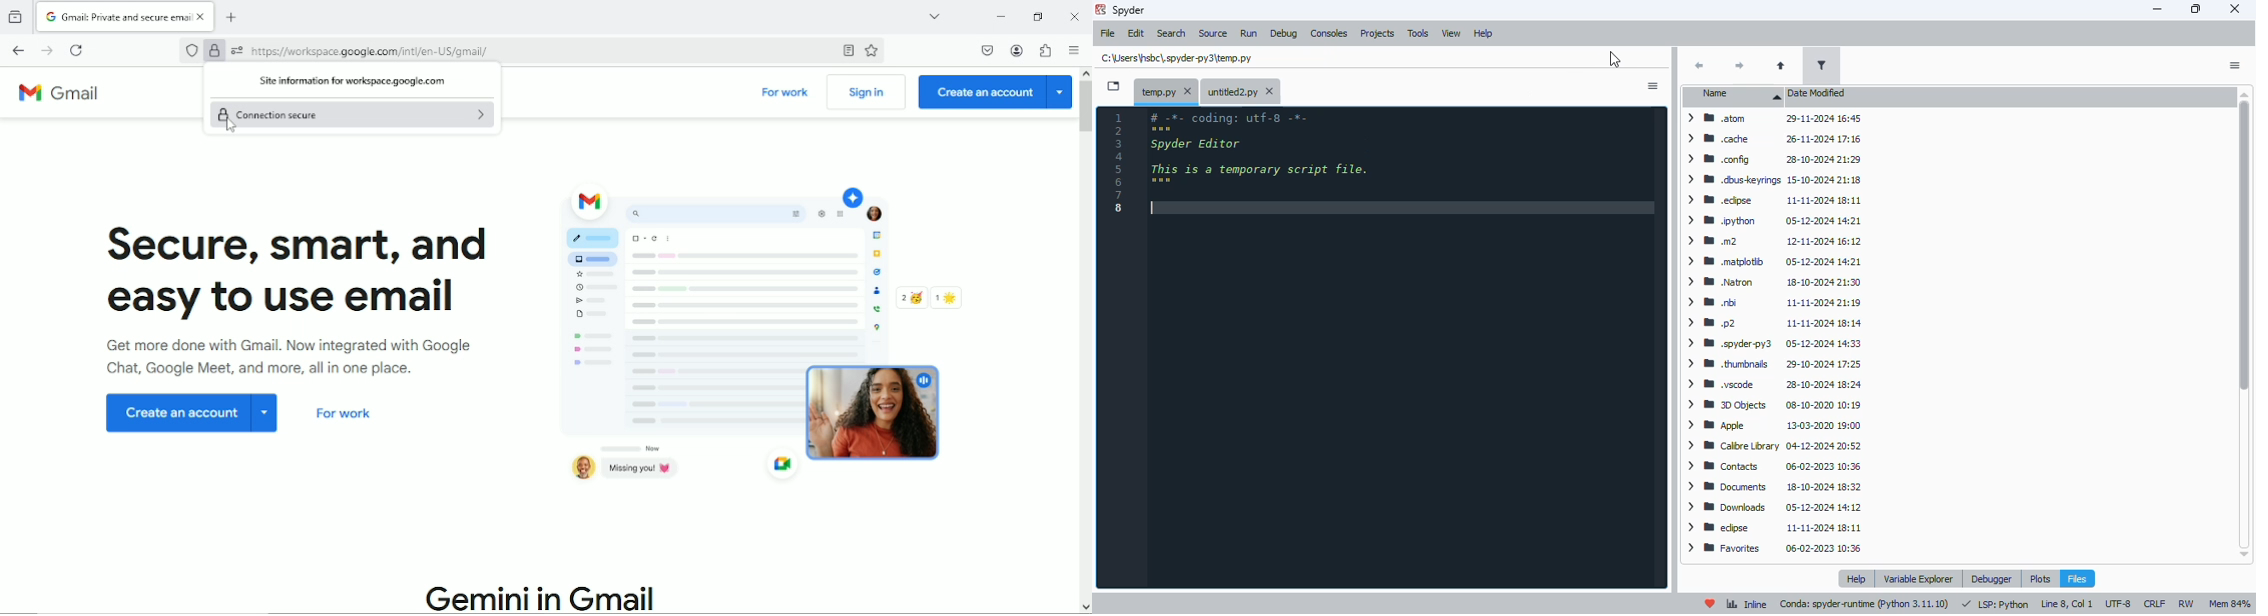 This screenshot has height=616, width=2268. I want to click on New tab, so click(233, 15).